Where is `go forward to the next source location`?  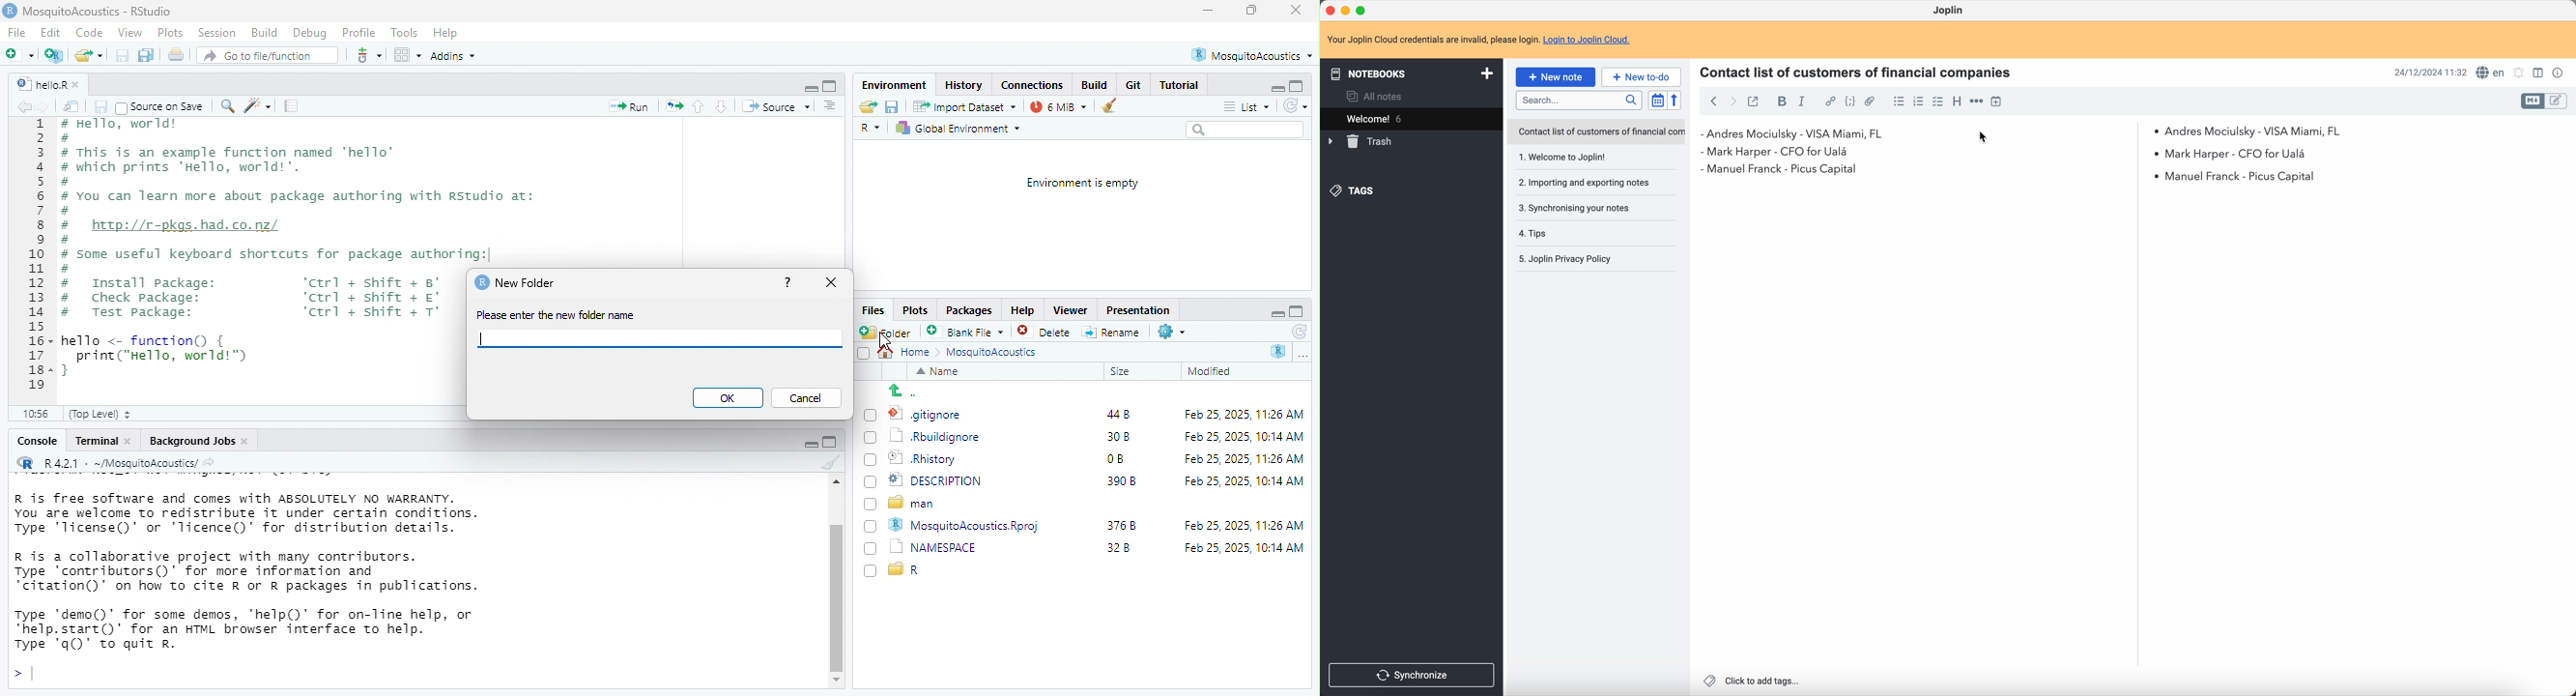
go forward to the next source location is located at coordinates (49, 107).